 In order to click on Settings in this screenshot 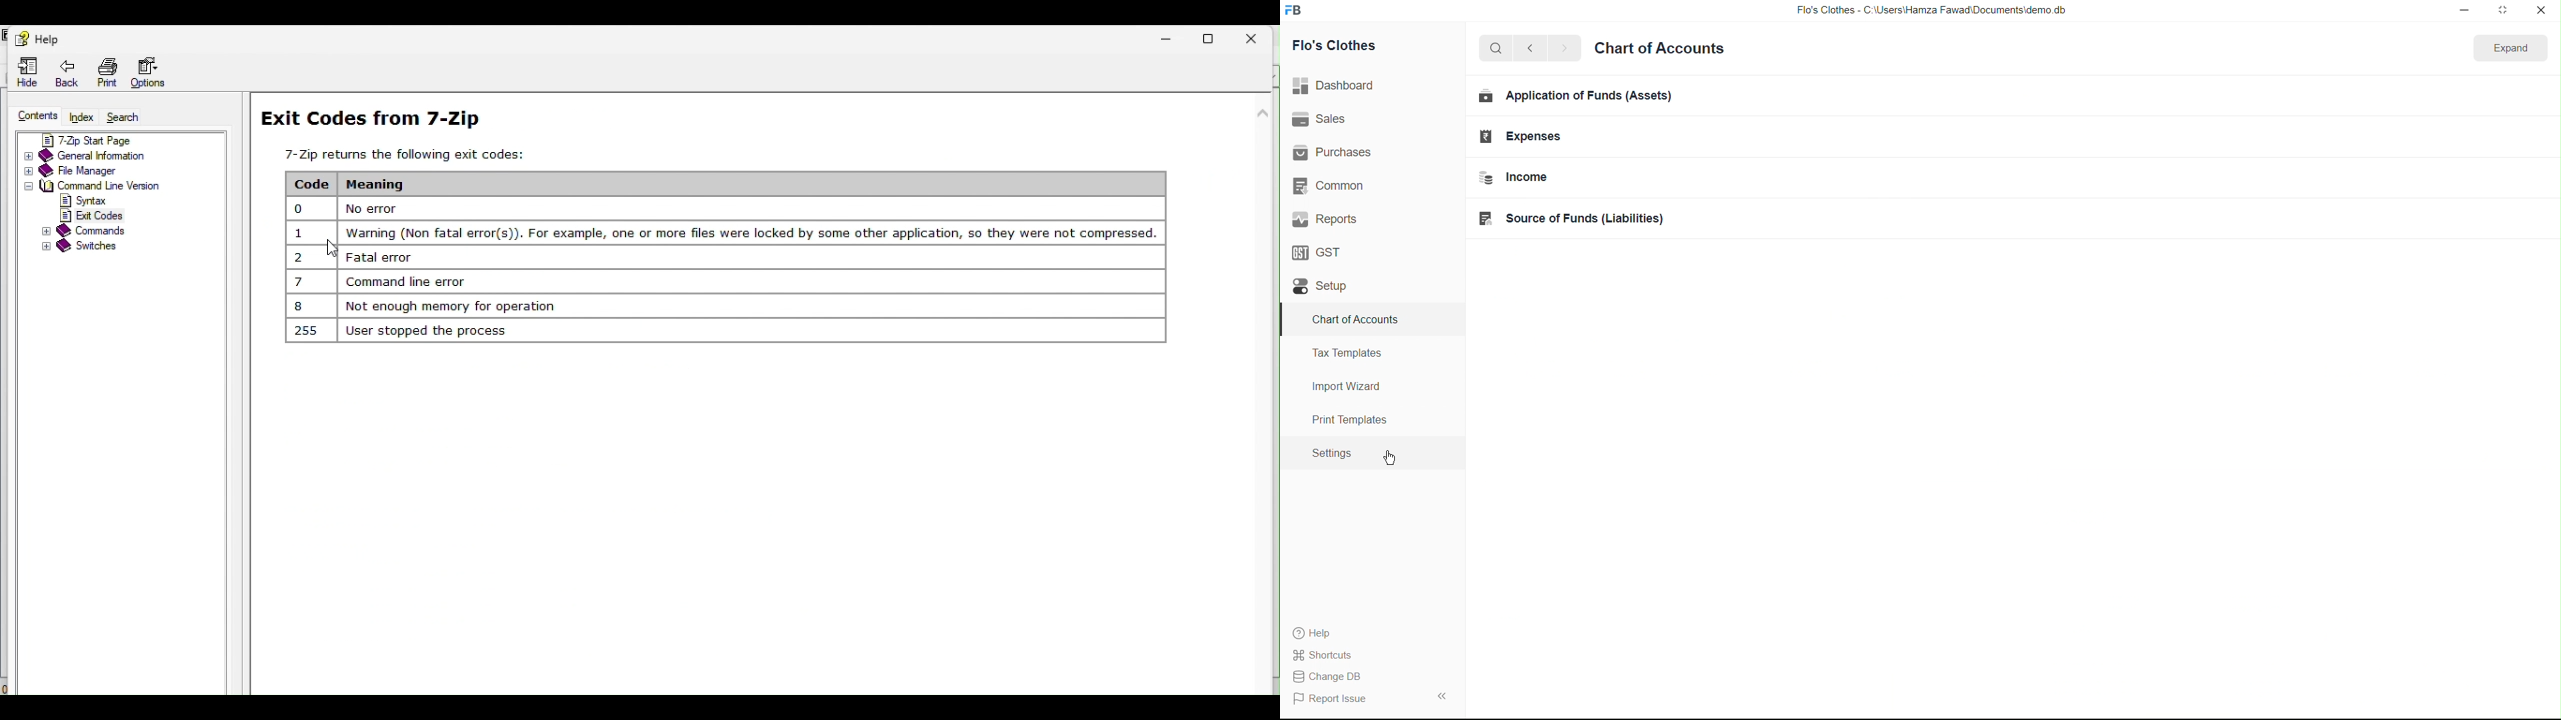, I will do `click(1331, 454)`.